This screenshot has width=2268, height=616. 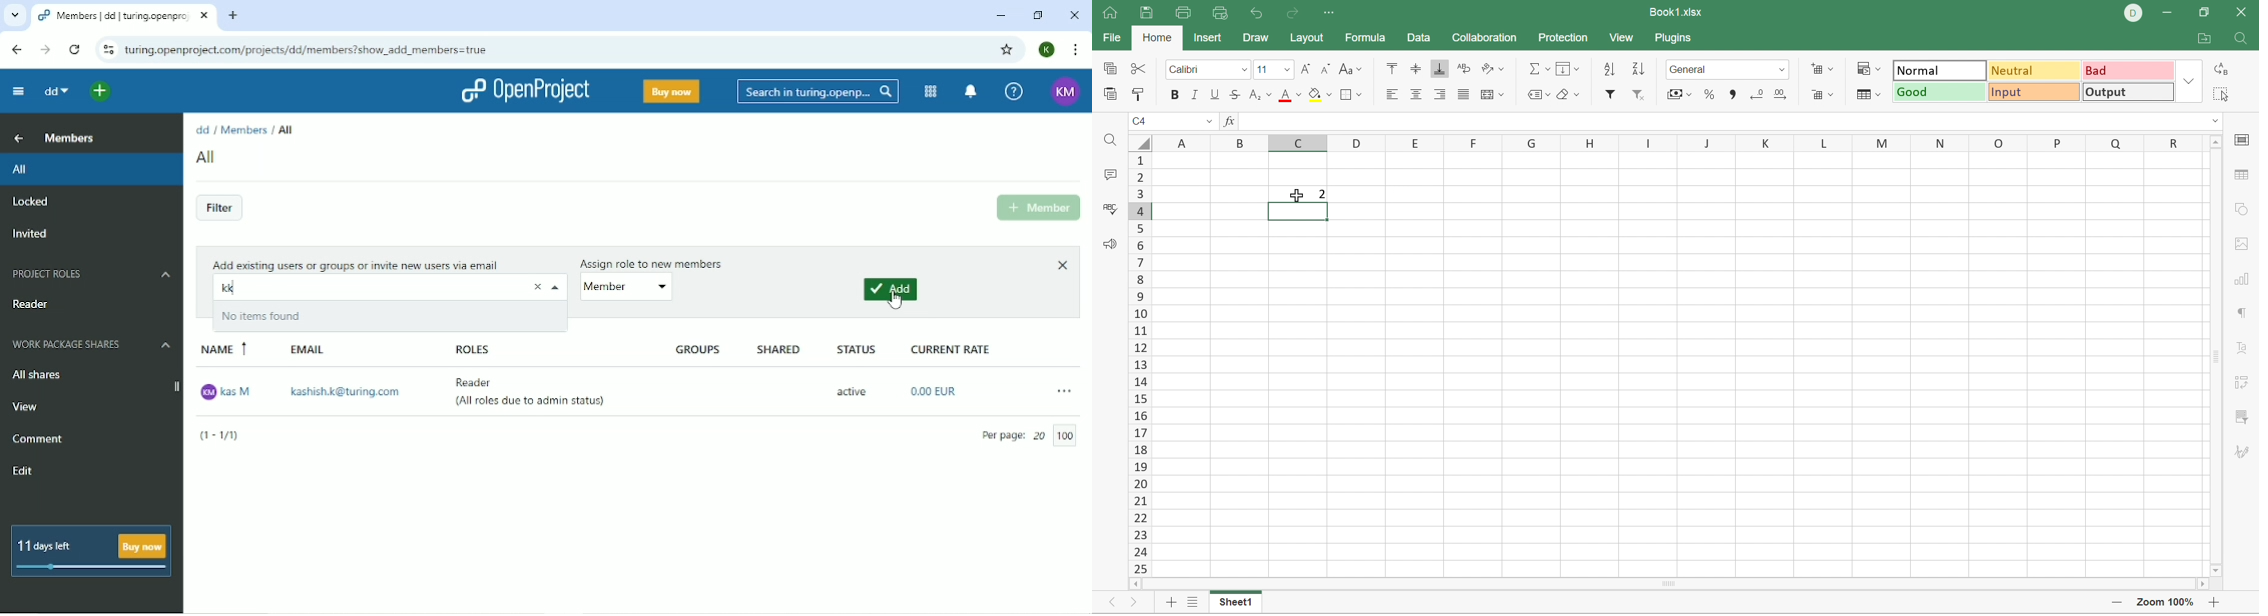 What do you see at coordinates (2035, 92) in the screenshot?
I see `Input` at bounding box center [2035, 92].